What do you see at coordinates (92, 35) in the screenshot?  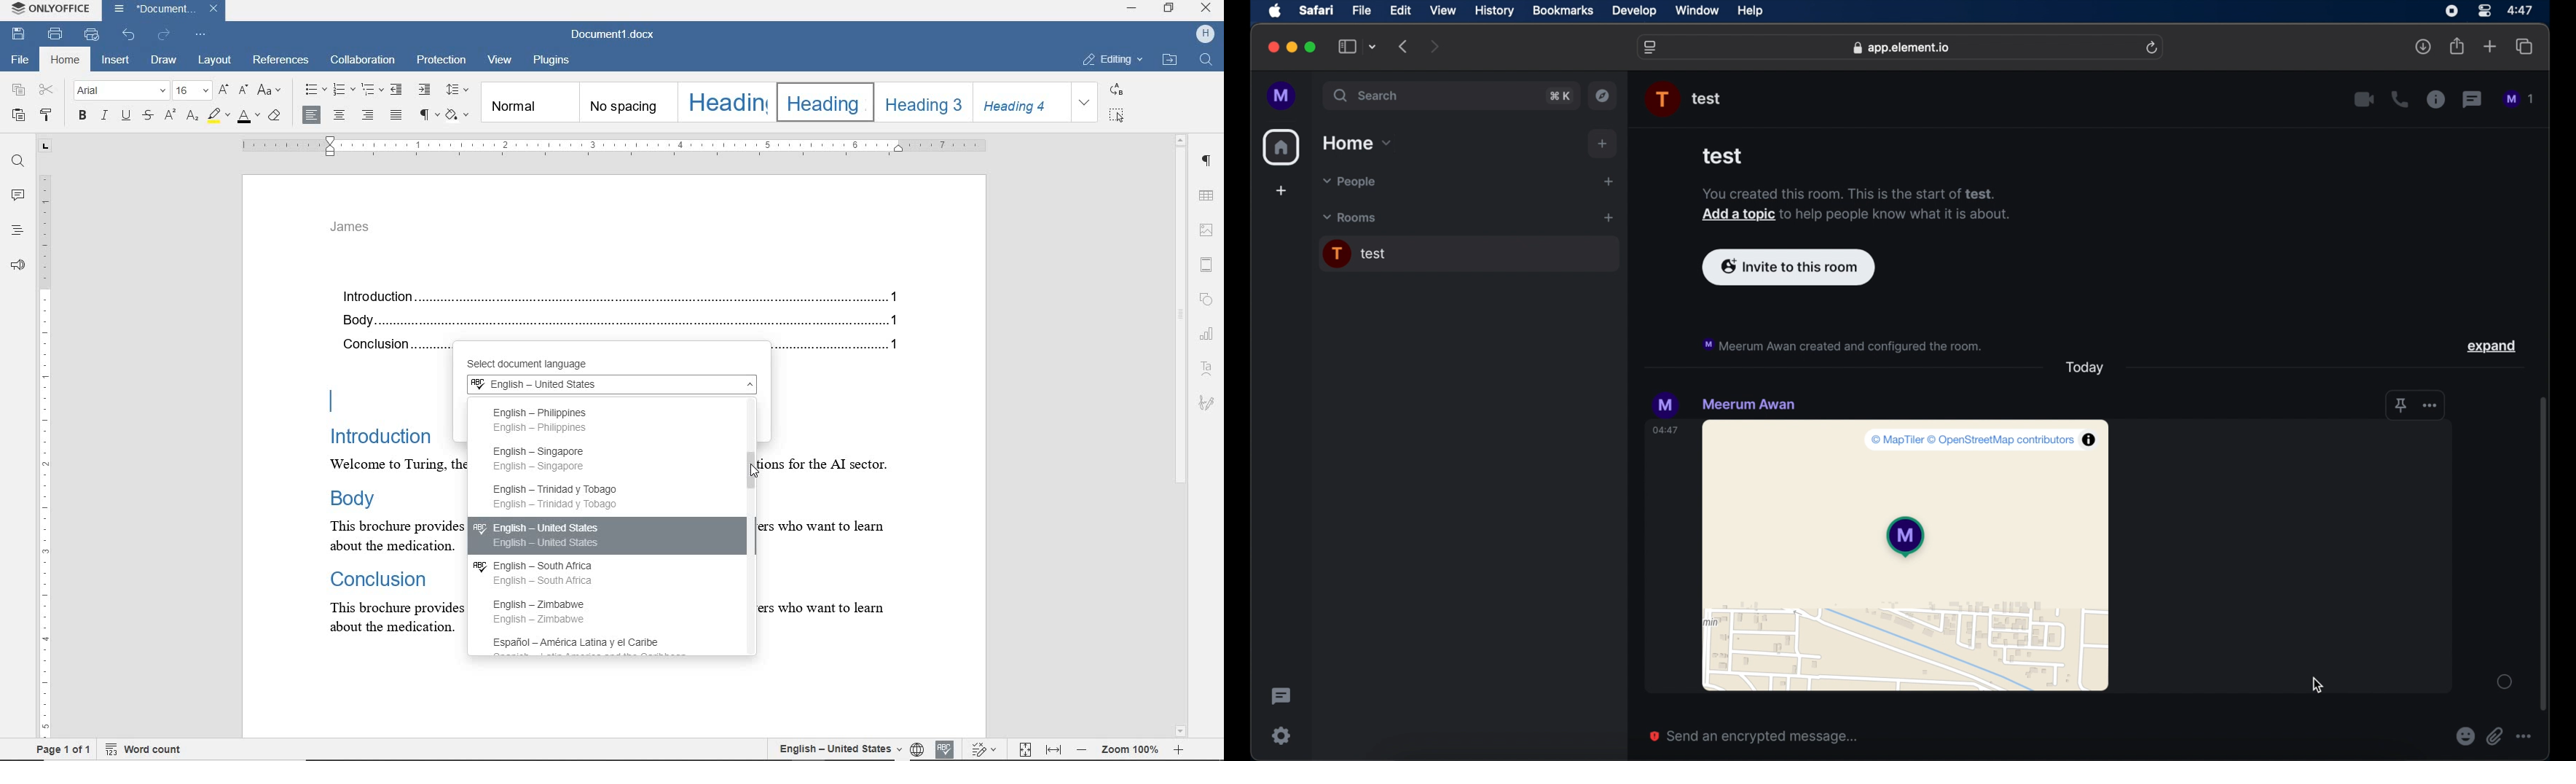 I see `quick print` at bounding box center [92, 35].